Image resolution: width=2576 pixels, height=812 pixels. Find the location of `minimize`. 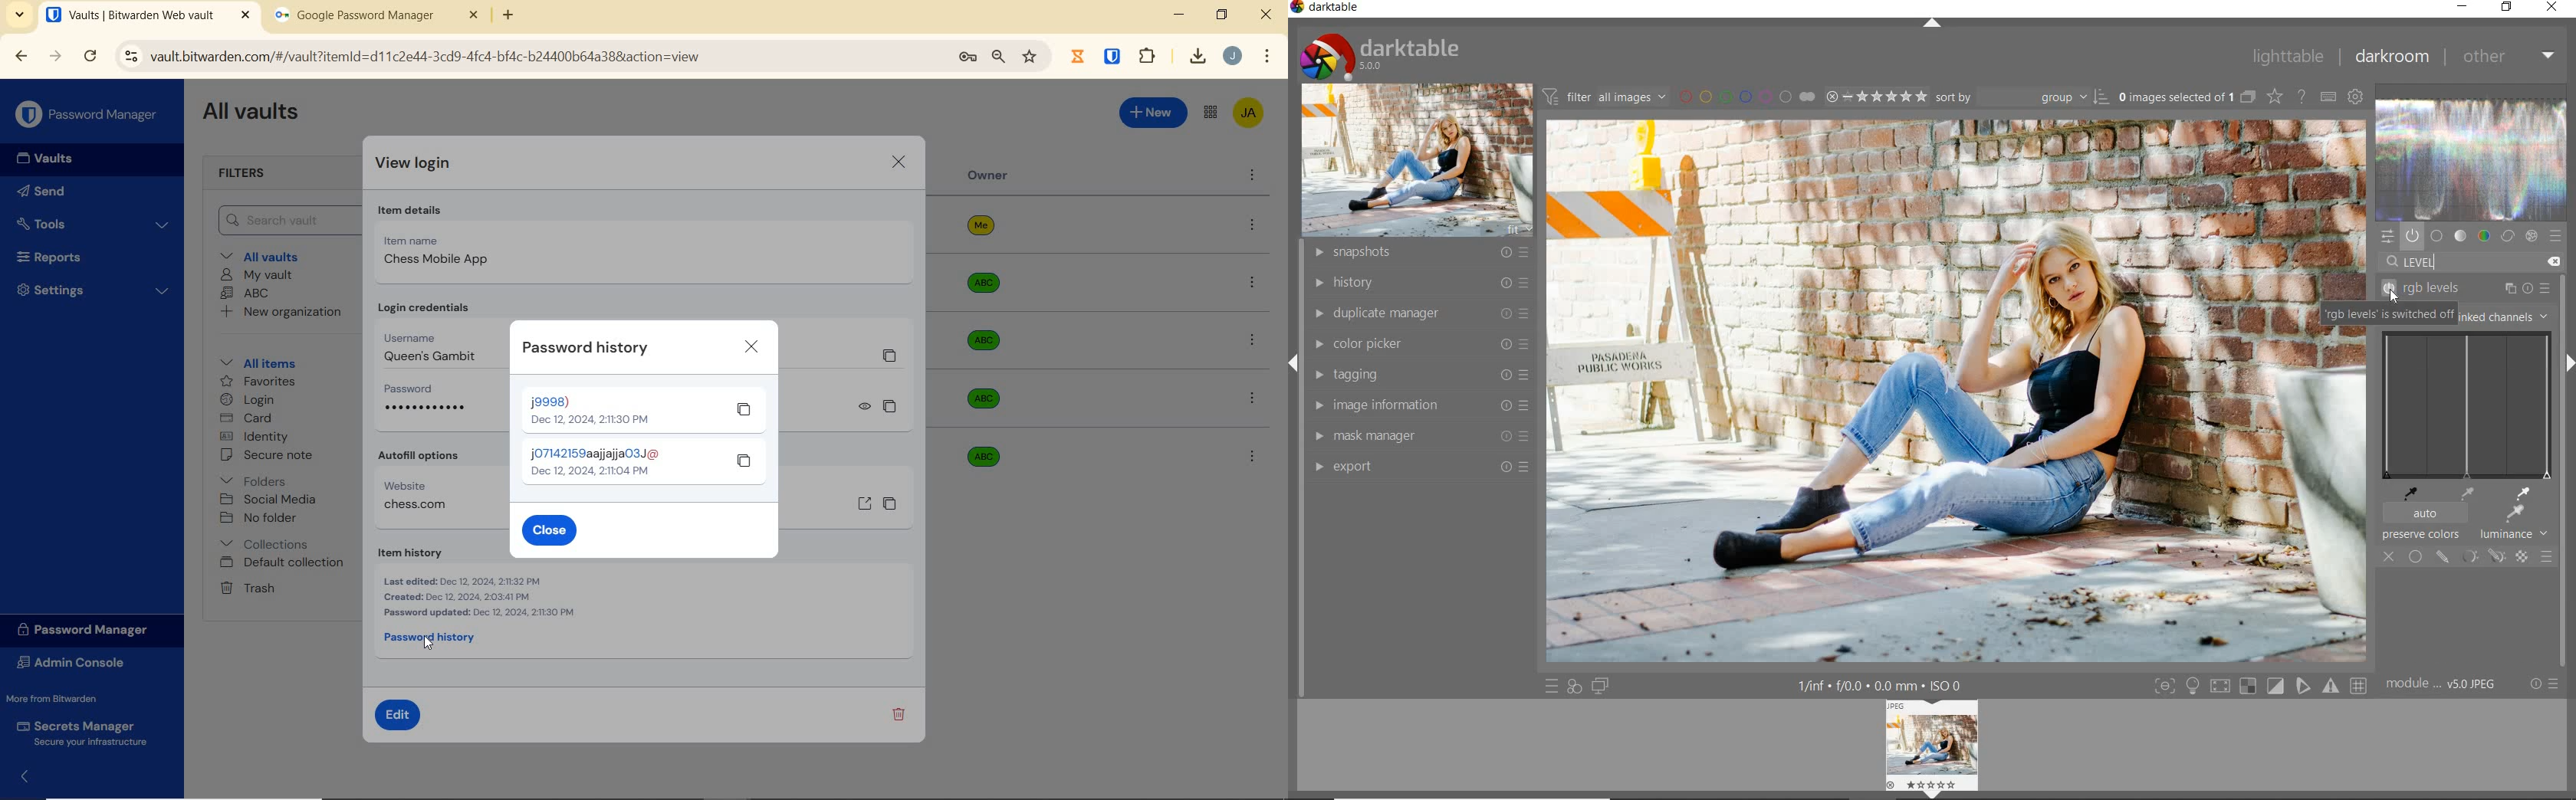

minimize is located at coordinates (1181, 15).